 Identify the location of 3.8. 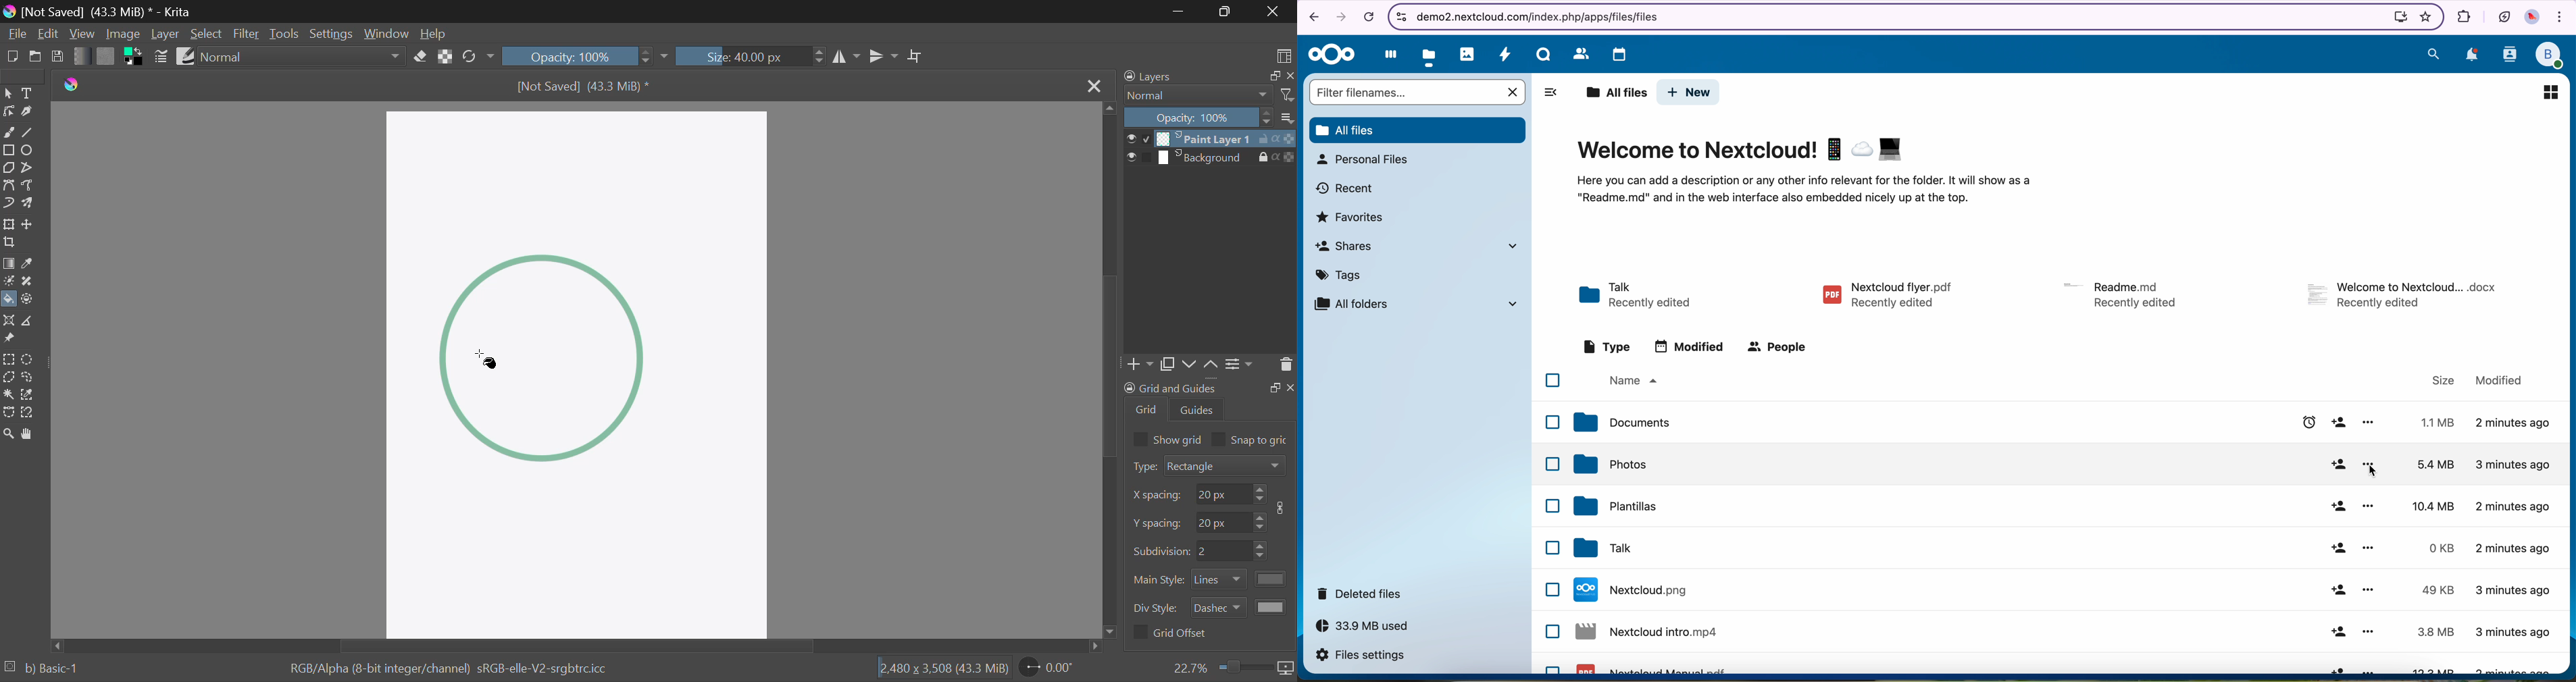
(2436, 632).